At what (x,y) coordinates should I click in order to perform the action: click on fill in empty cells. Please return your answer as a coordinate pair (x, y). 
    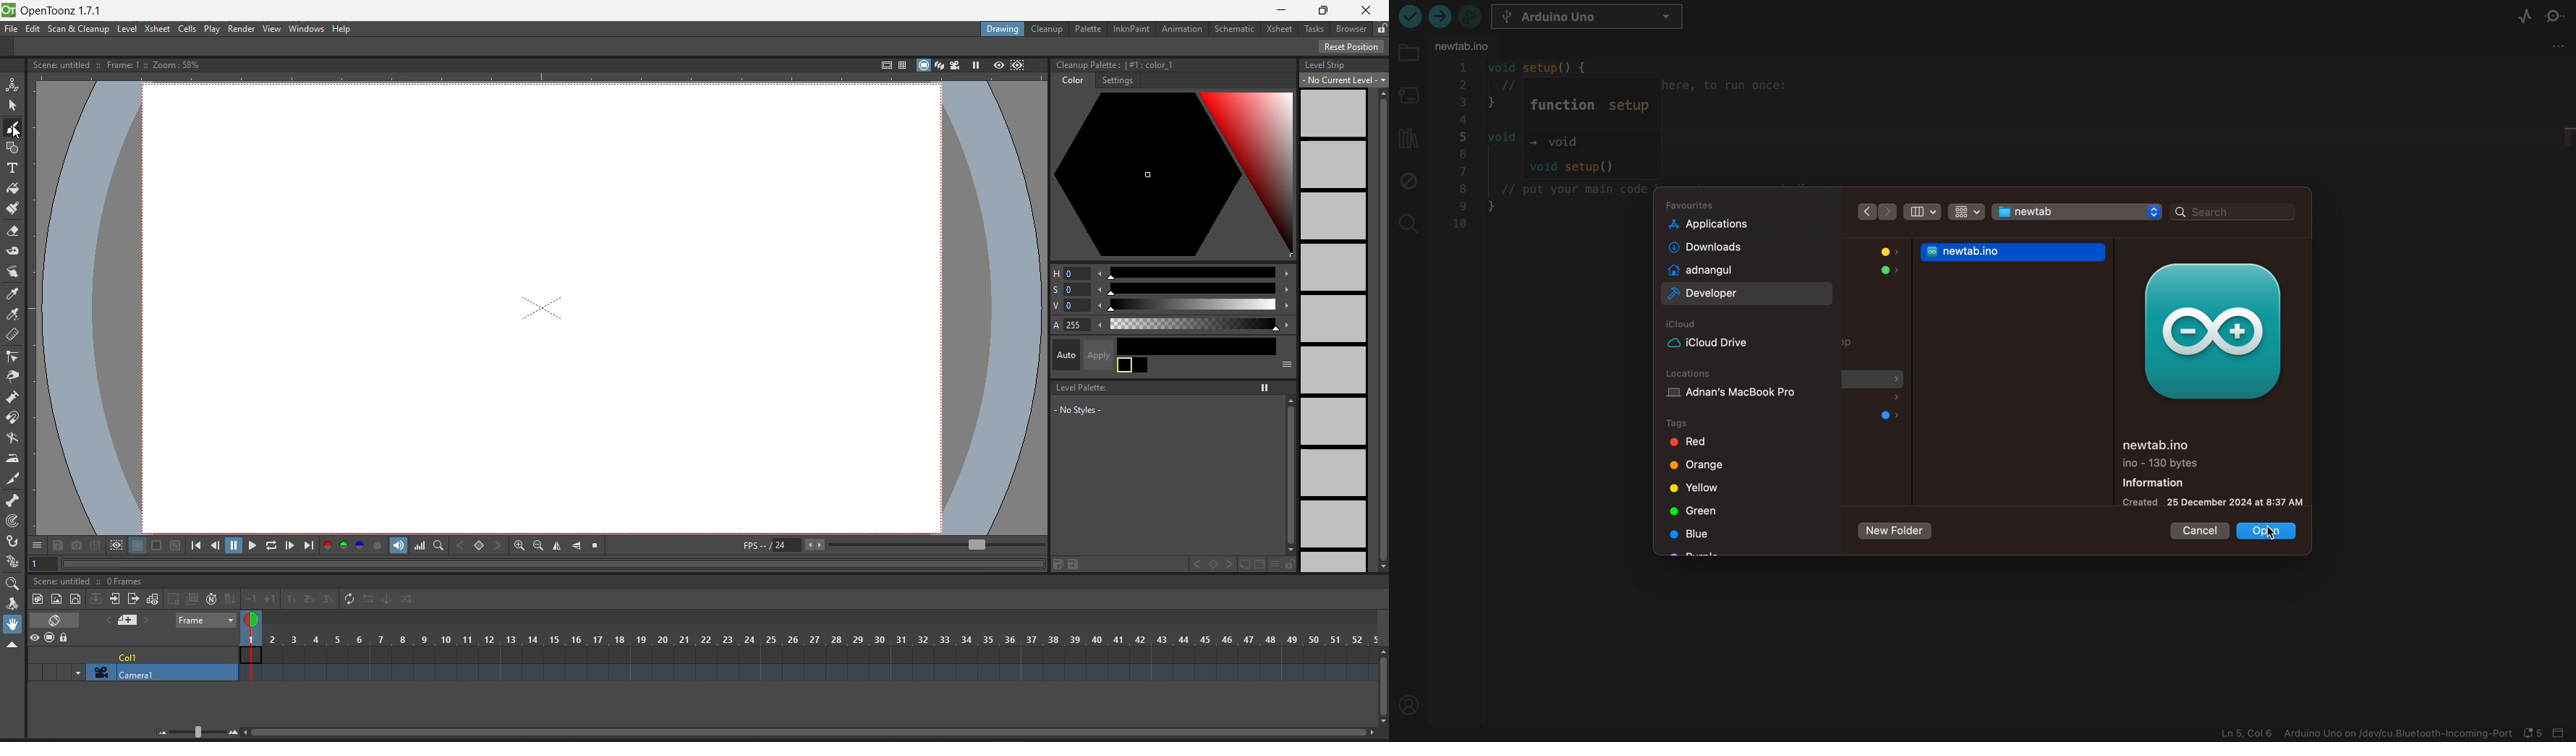
    Looking at the image, I should click on (231, 592).